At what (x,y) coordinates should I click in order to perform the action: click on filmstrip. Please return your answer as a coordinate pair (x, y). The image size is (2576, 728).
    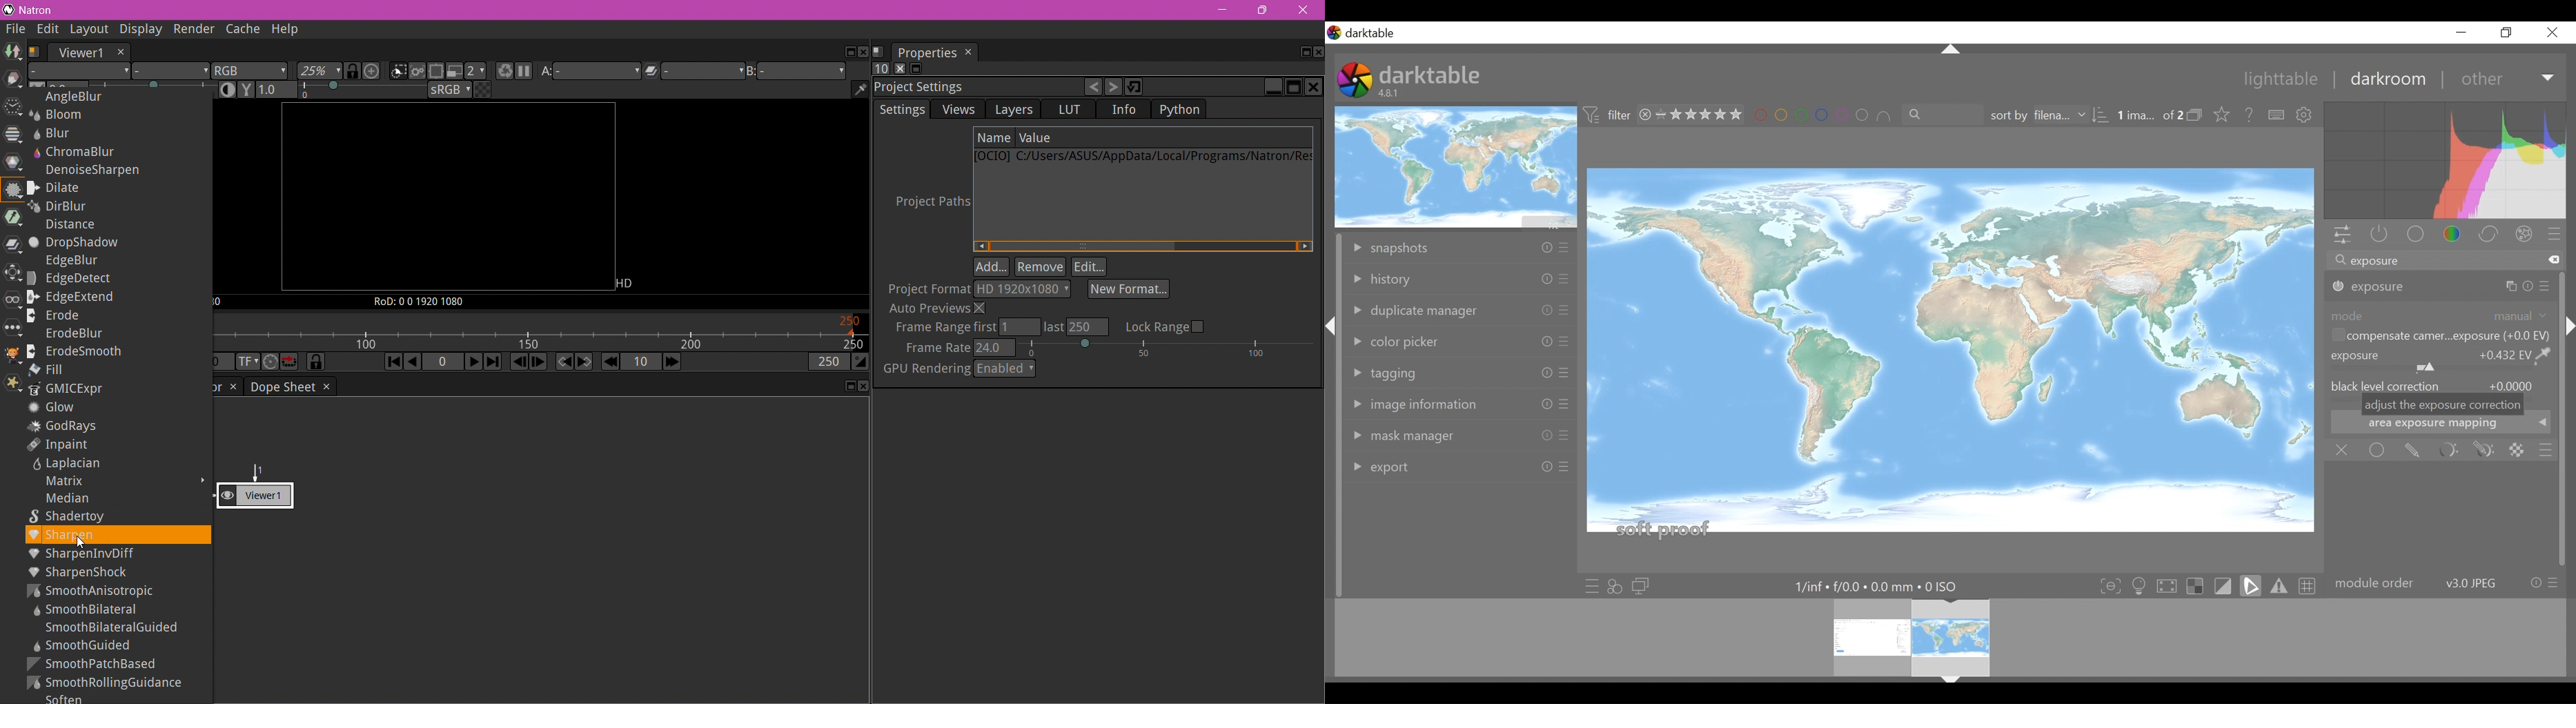
    Looking at the image, I should click on (1947, 637).